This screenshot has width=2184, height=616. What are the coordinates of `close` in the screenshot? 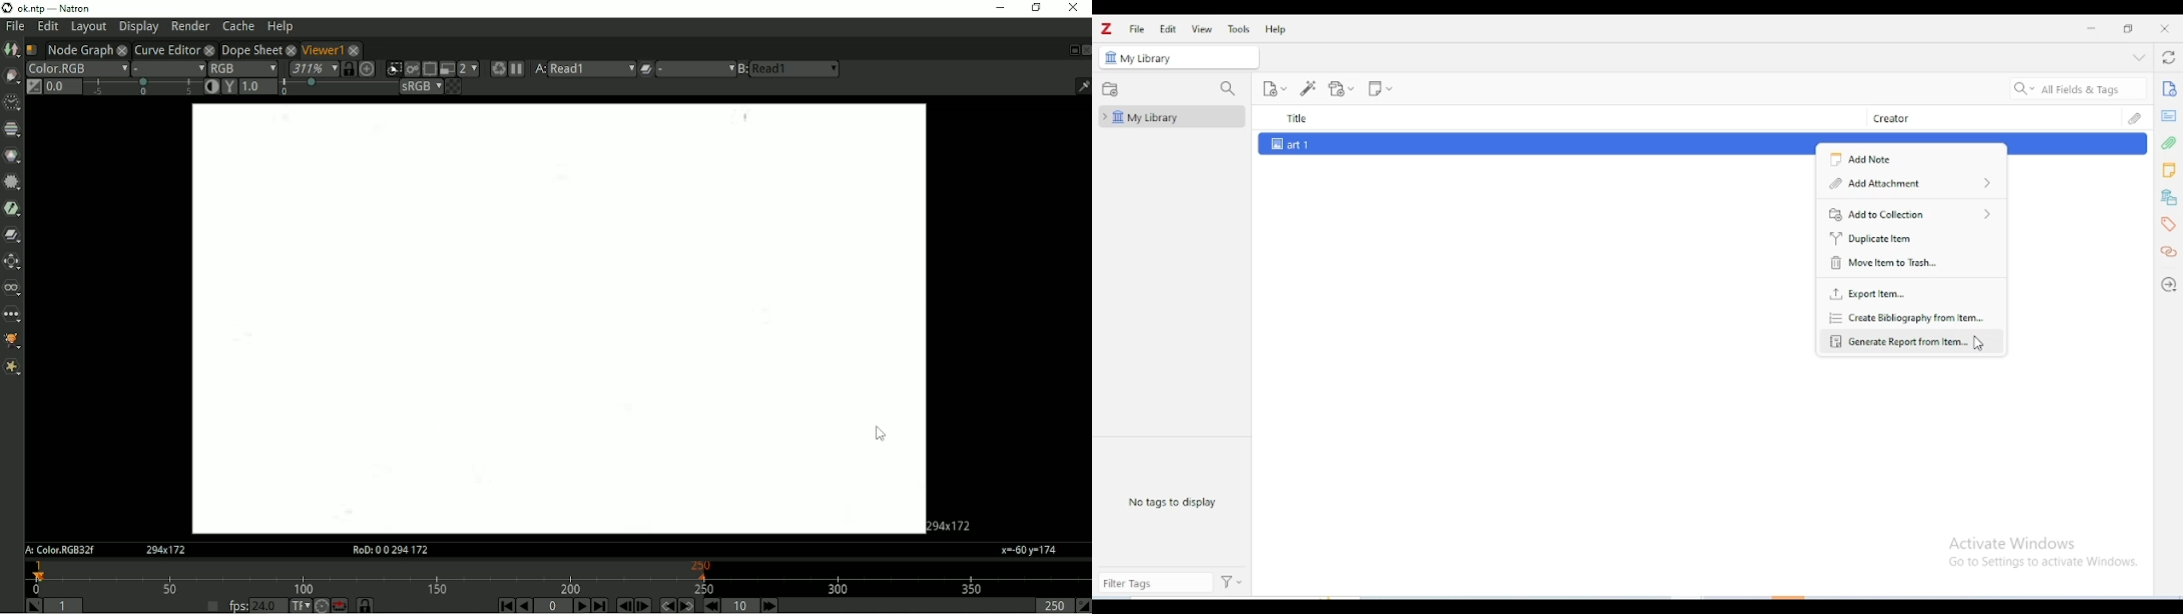 It's located at (2165, 28).